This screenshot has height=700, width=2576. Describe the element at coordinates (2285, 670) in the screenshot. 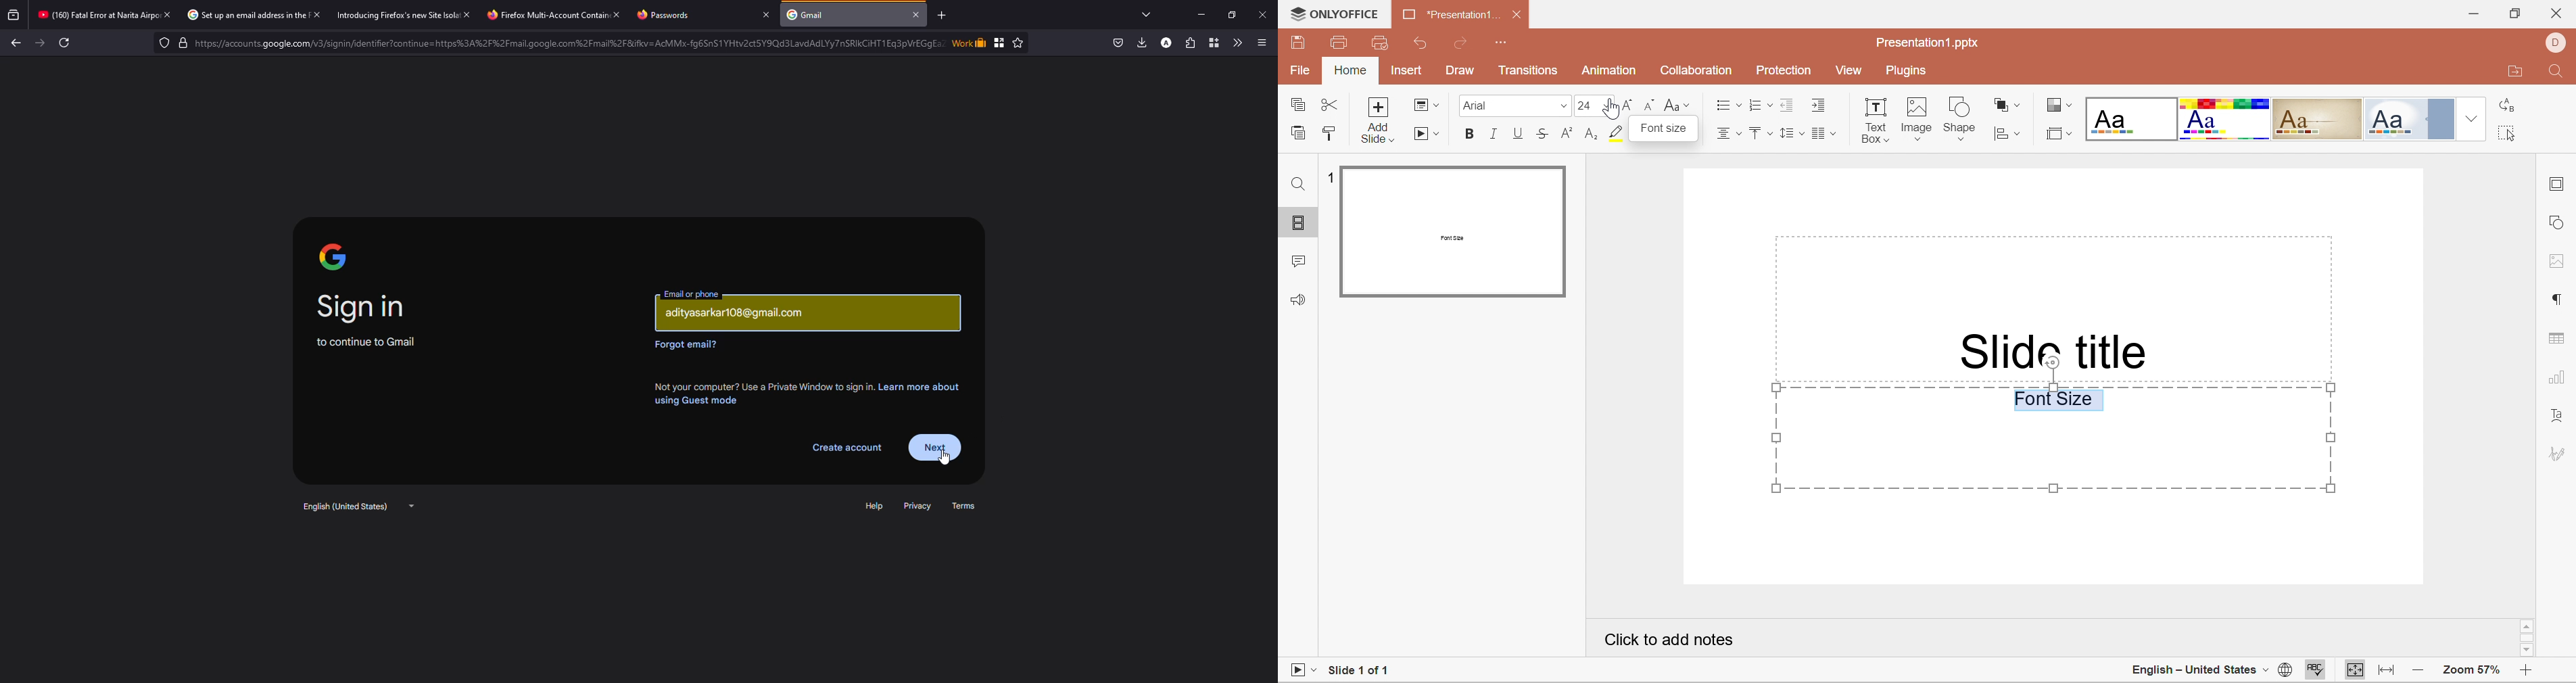

I see `Set document language` at that location.